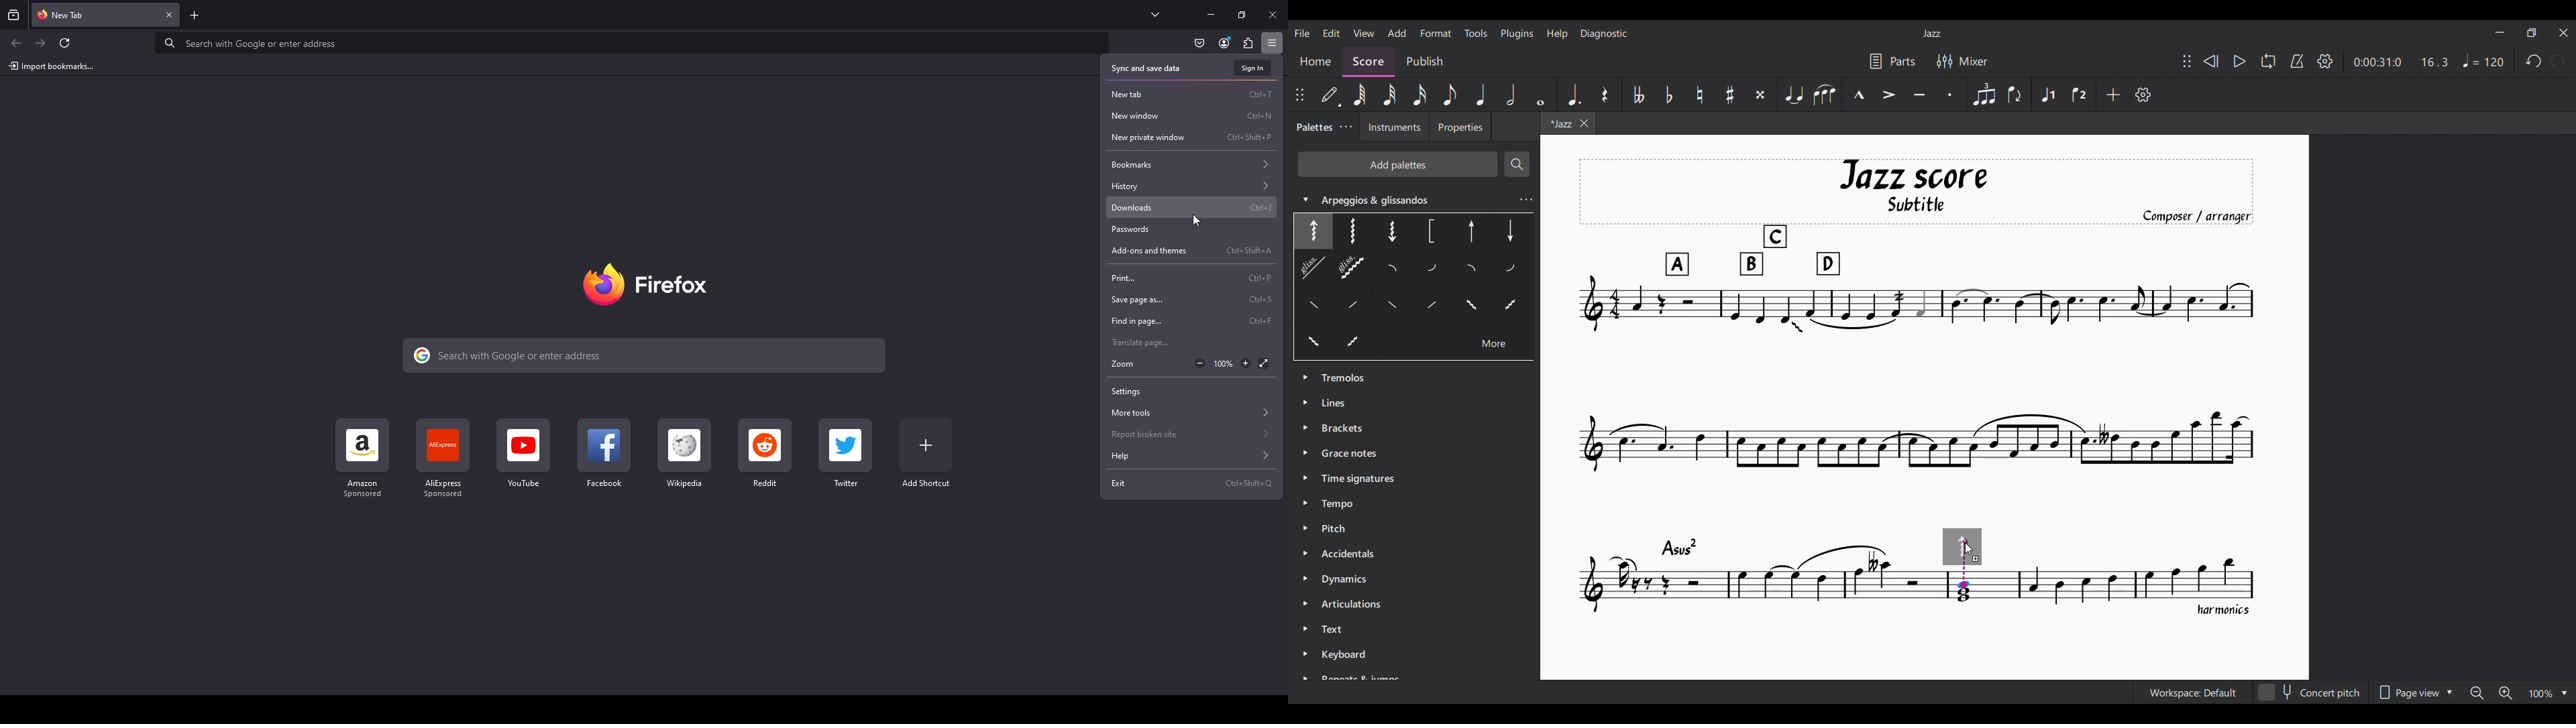 The height and width of the screenshot is (728, 2576). Describe the element at coordinates (195, 15) in the screenshot. I see `Add new tab` at that location.